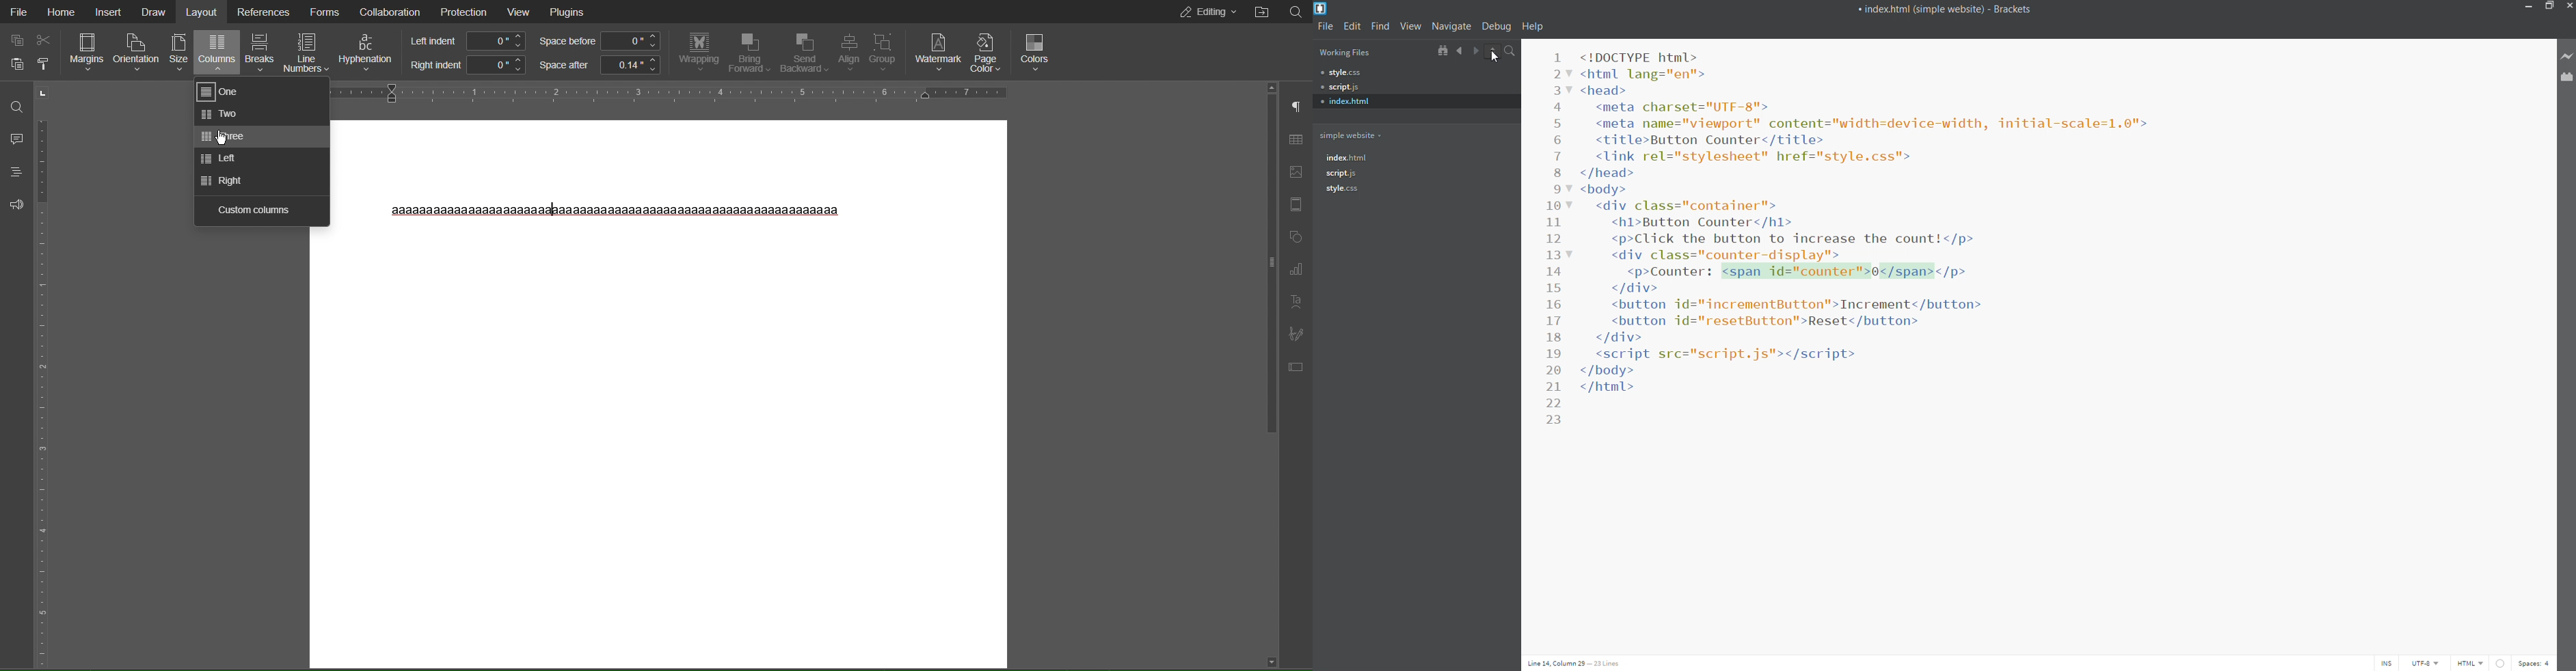 The width and height of the screenshot is (2576, 672). I want to click on encoding: utf-8, so click(2430, 663).